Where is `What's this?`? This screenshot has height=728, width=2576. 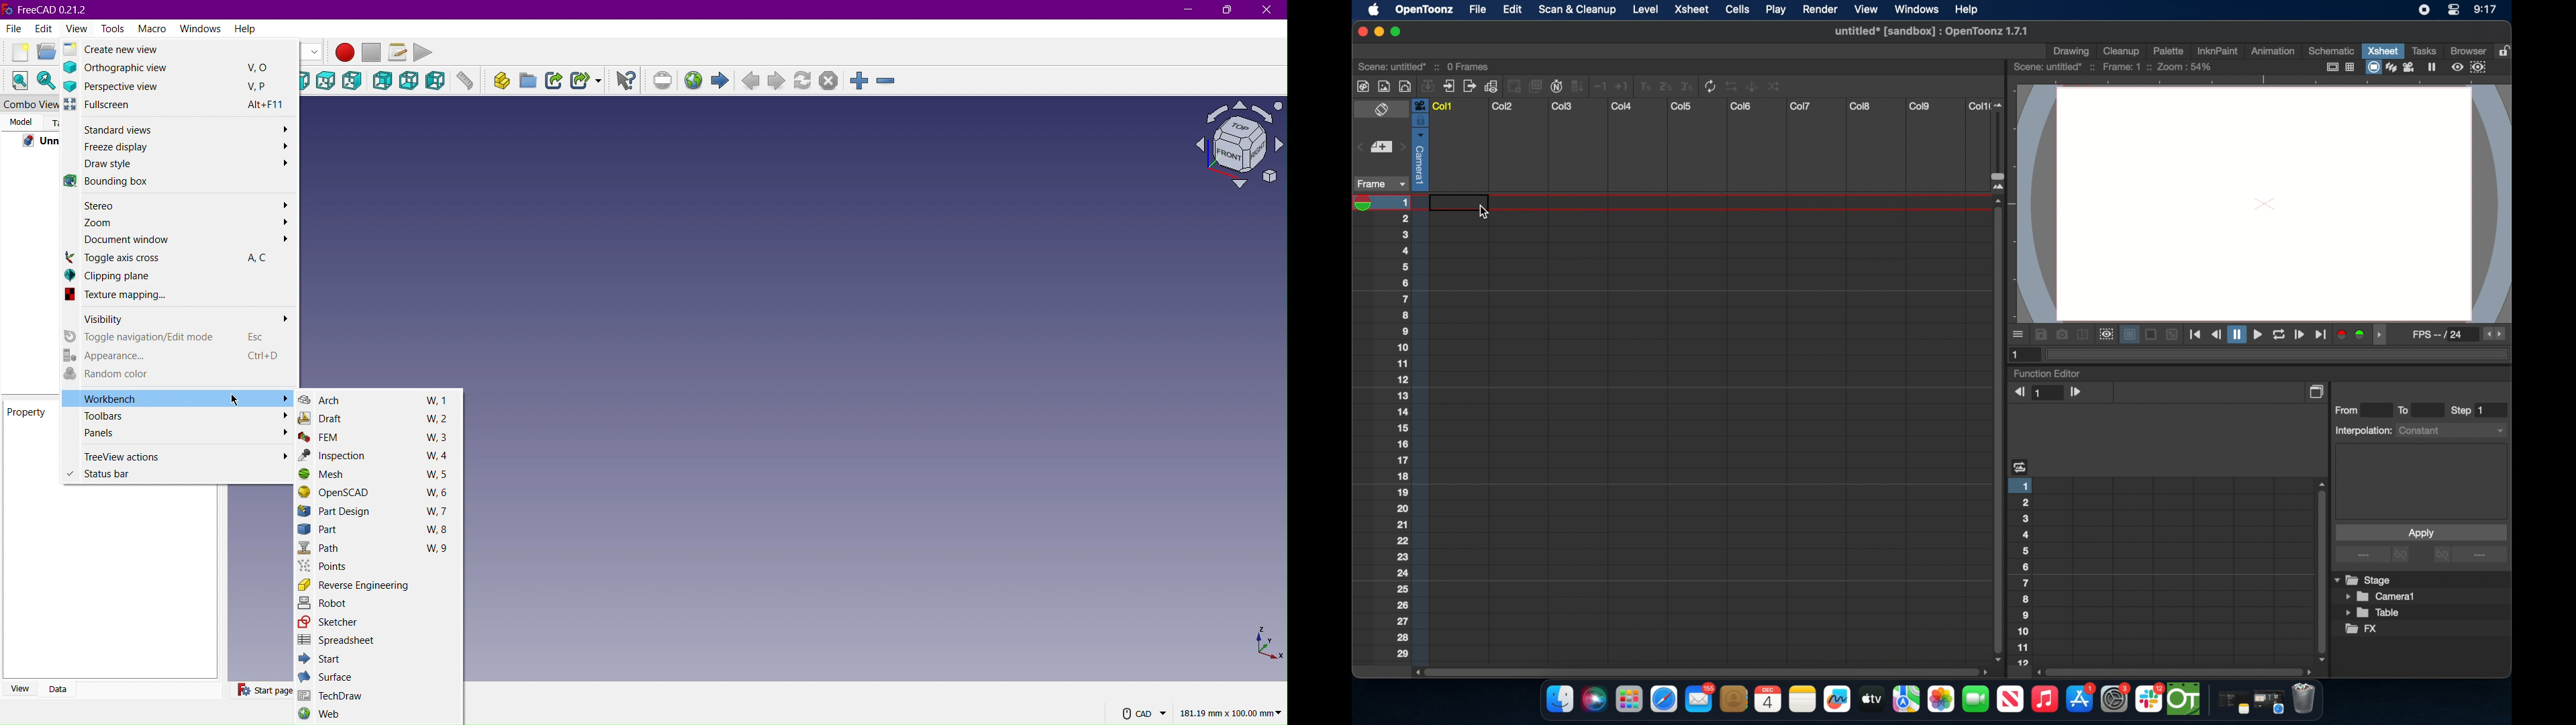
What's this? is located at coordinates (625, 83).